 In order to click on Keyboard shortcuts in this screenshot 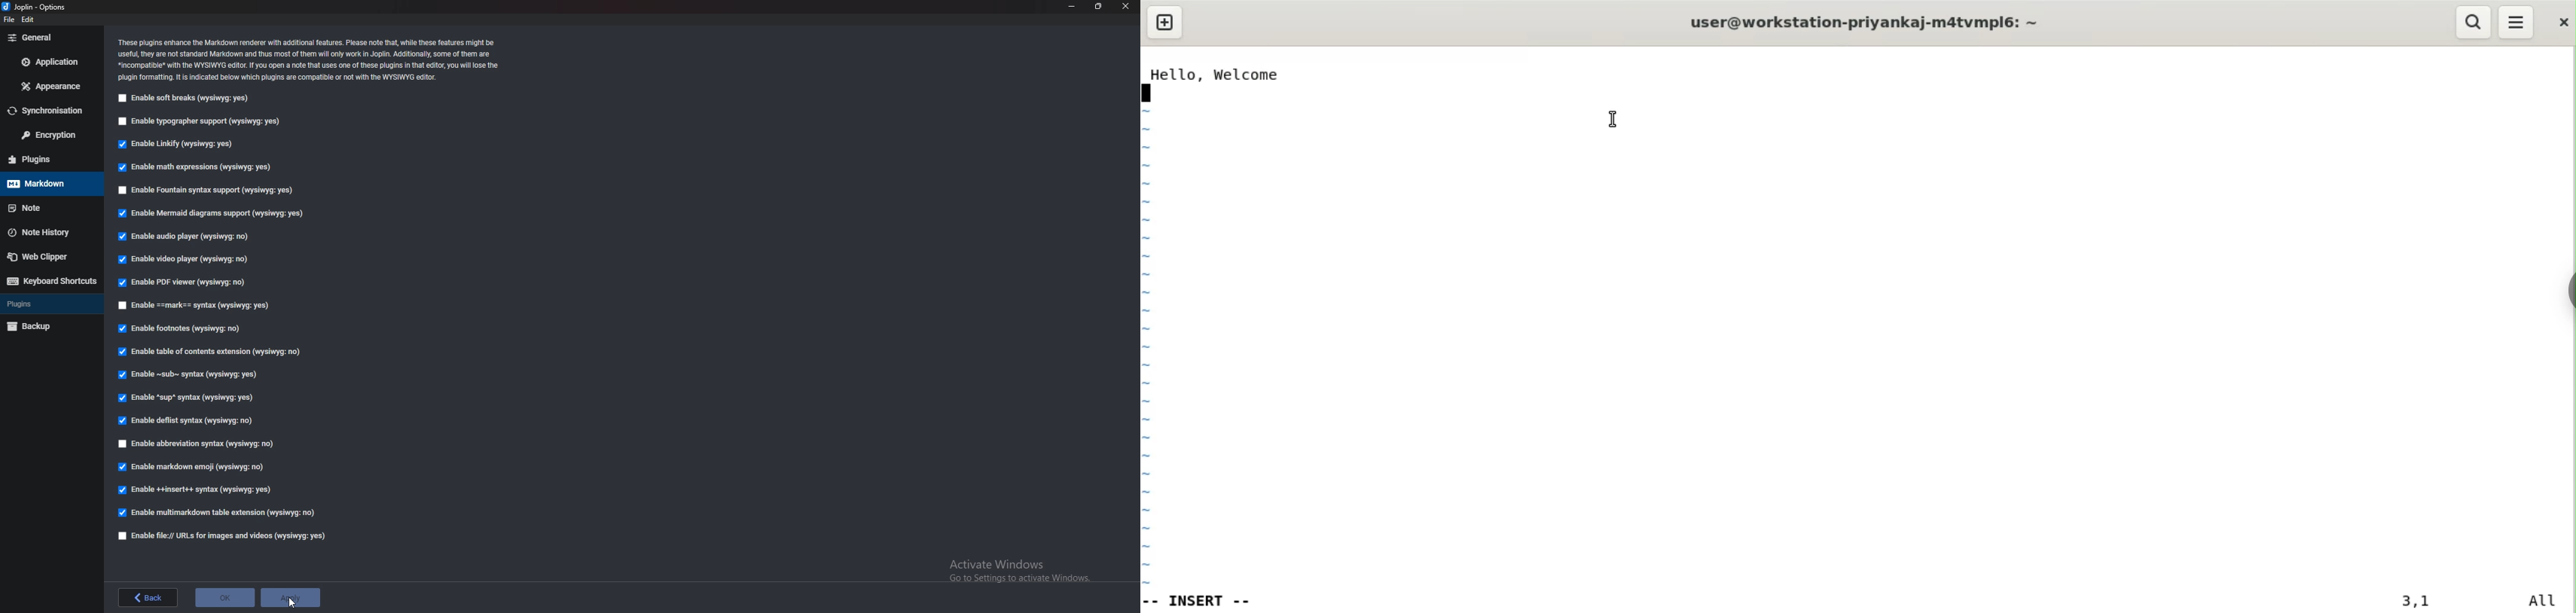, I will do `click(52, 281)`.